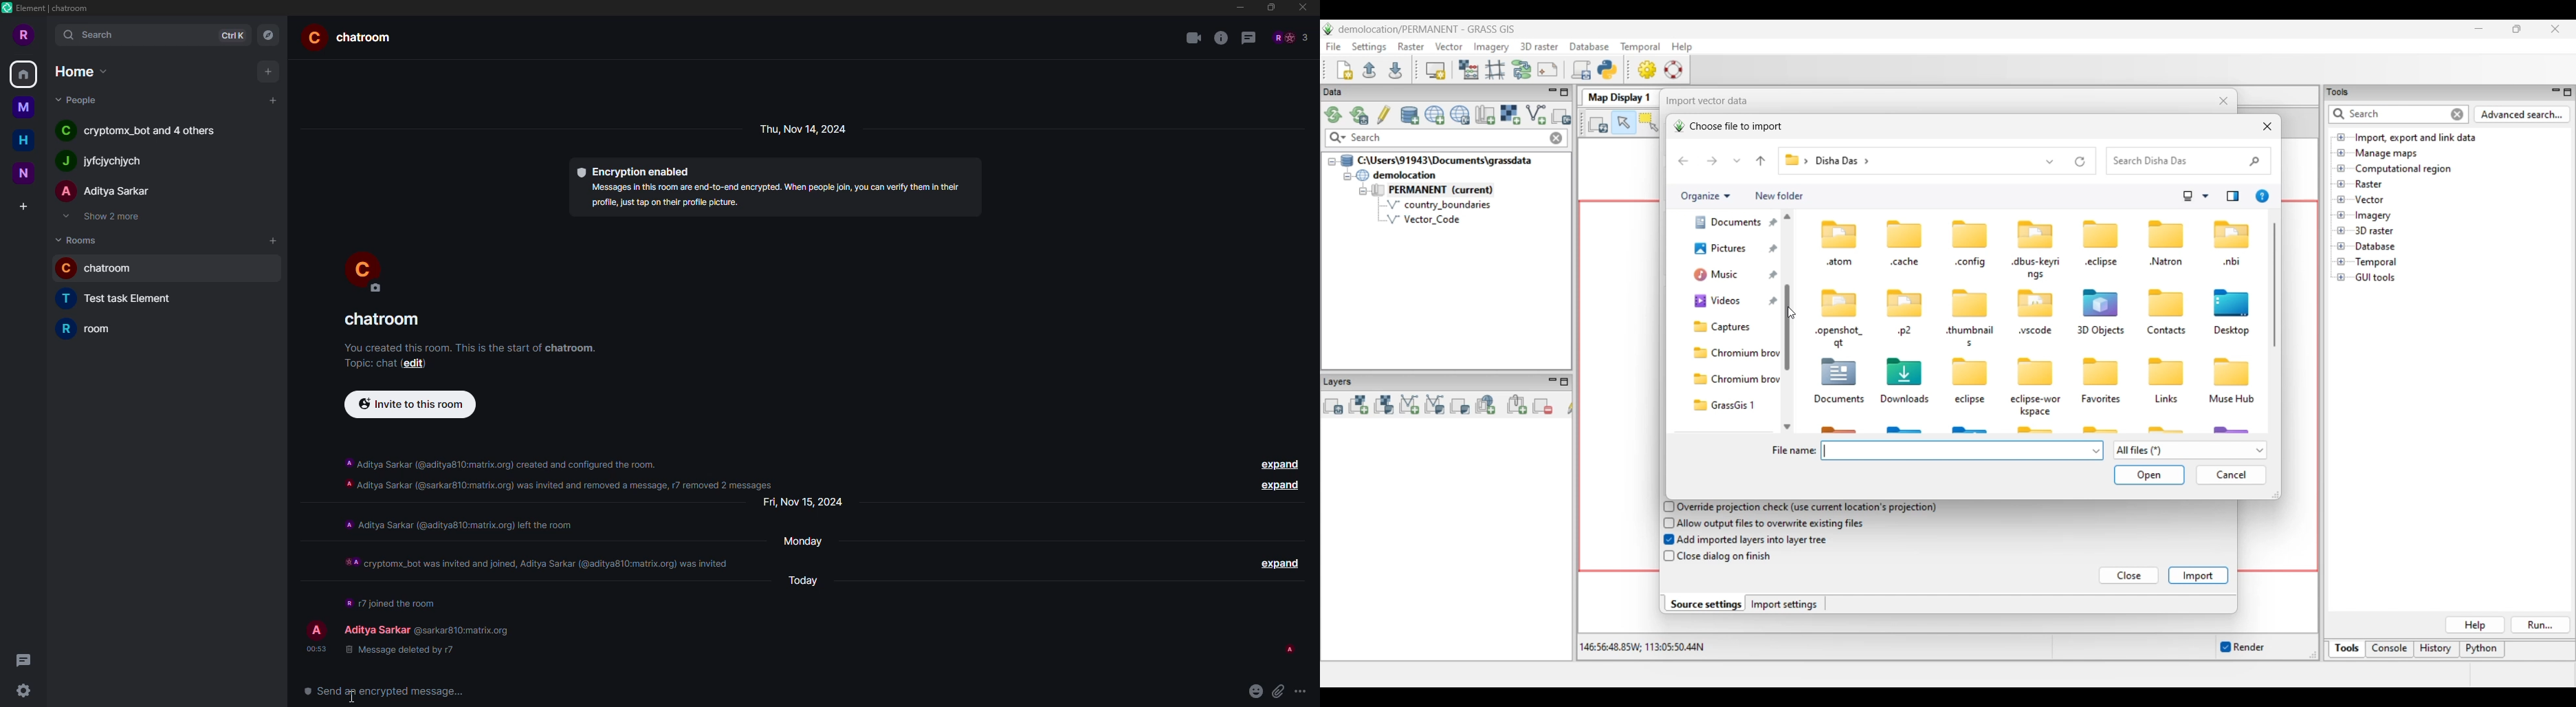 This screenshot has height=728, width=2576. What do you see at coordinates (1277, 561) in the screenshot?
I see `expand` at bounding box center [1277, 561].